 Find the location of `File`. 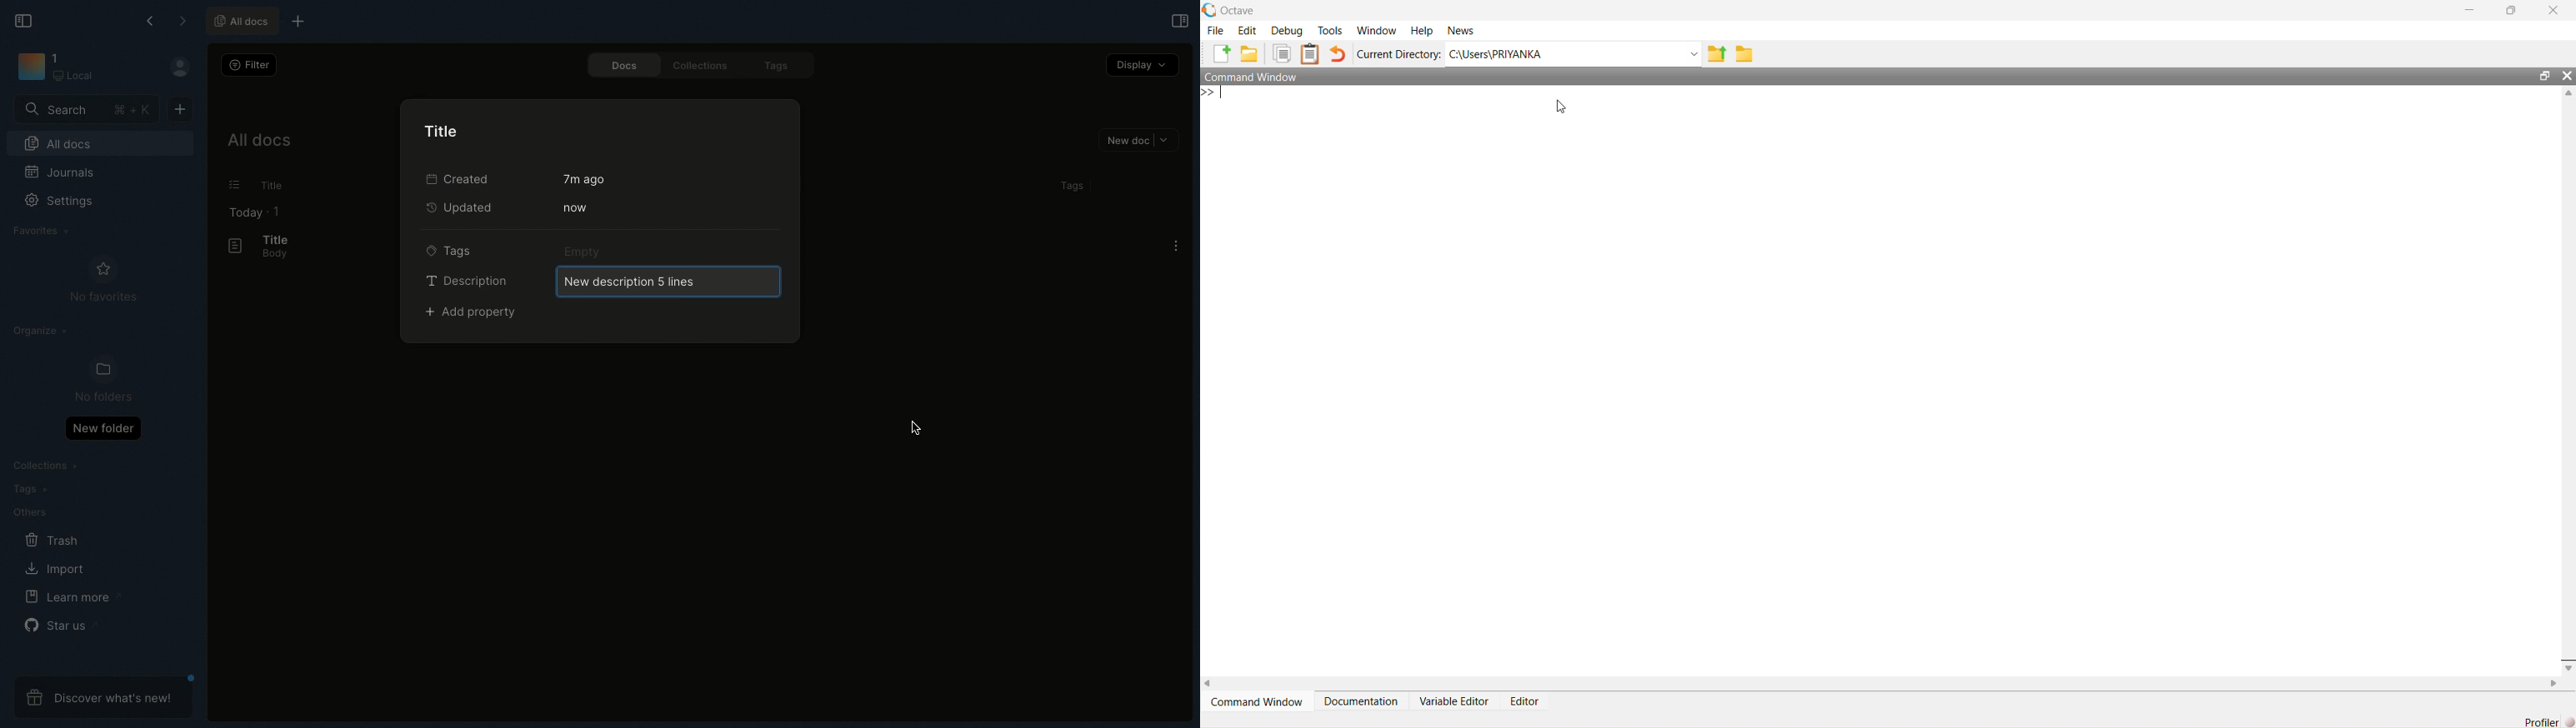

File is located at coordinates (1217, 31).